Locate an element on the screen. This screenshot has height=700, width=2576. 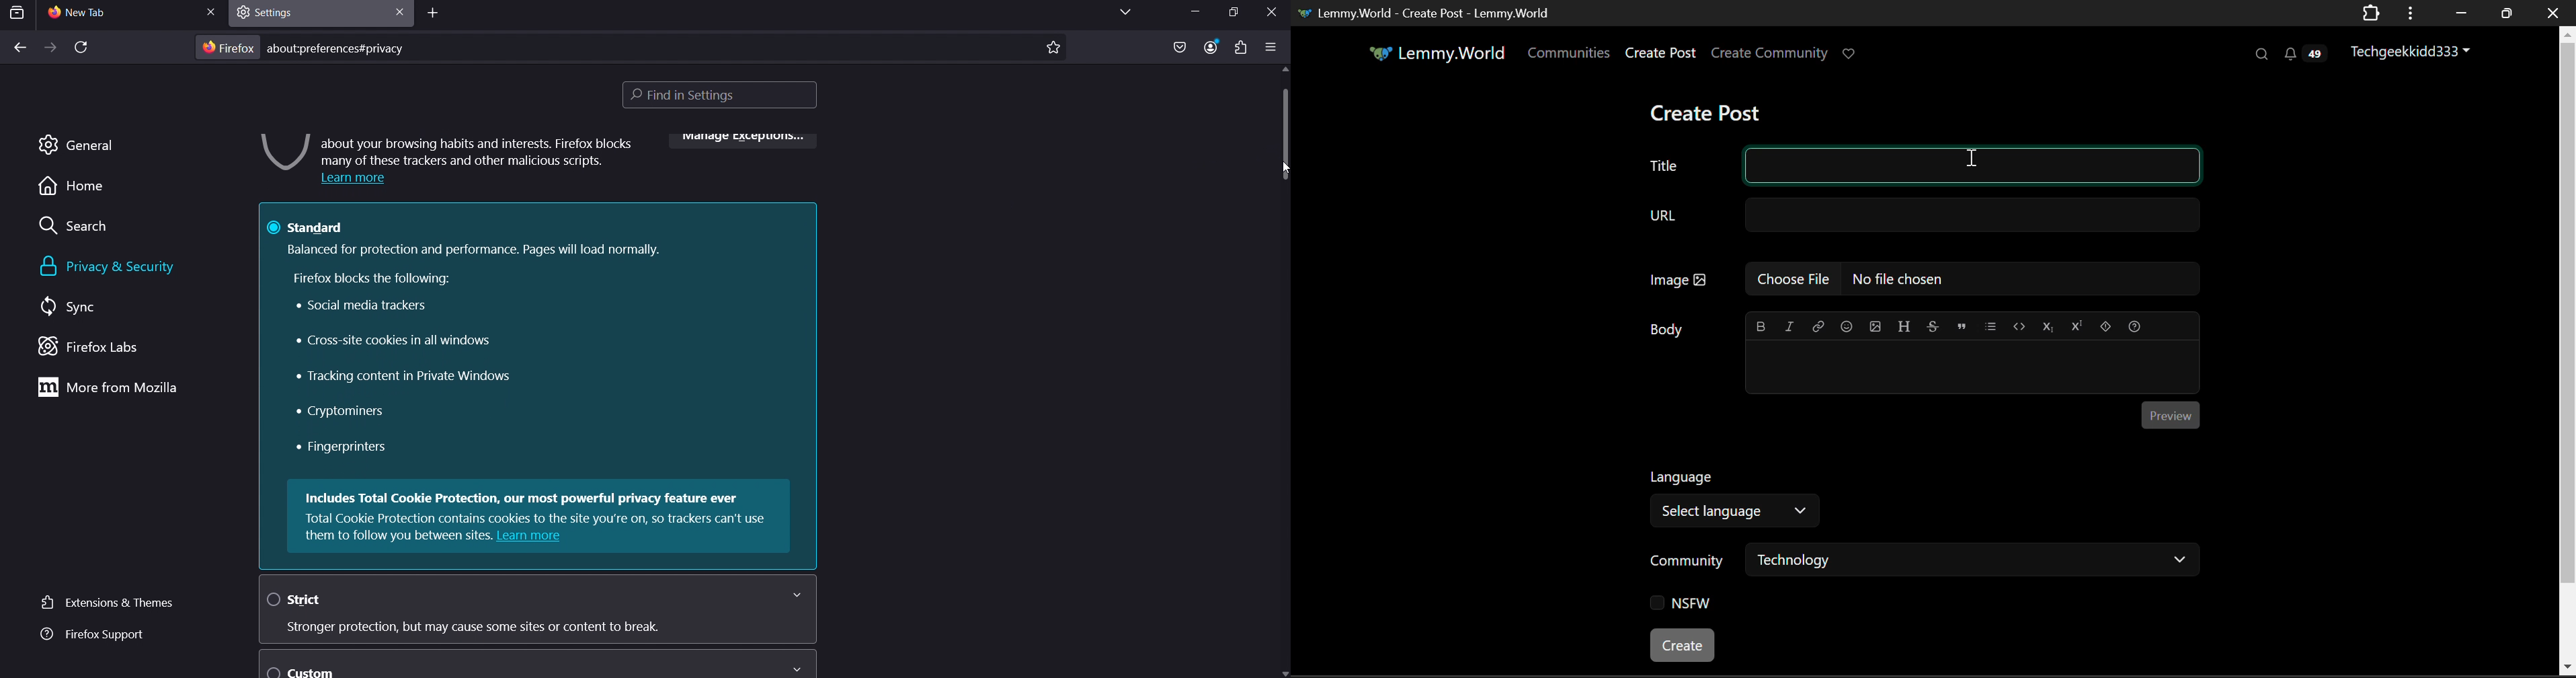
Techgeekkidd333 is located at coordinates (2412, 50).